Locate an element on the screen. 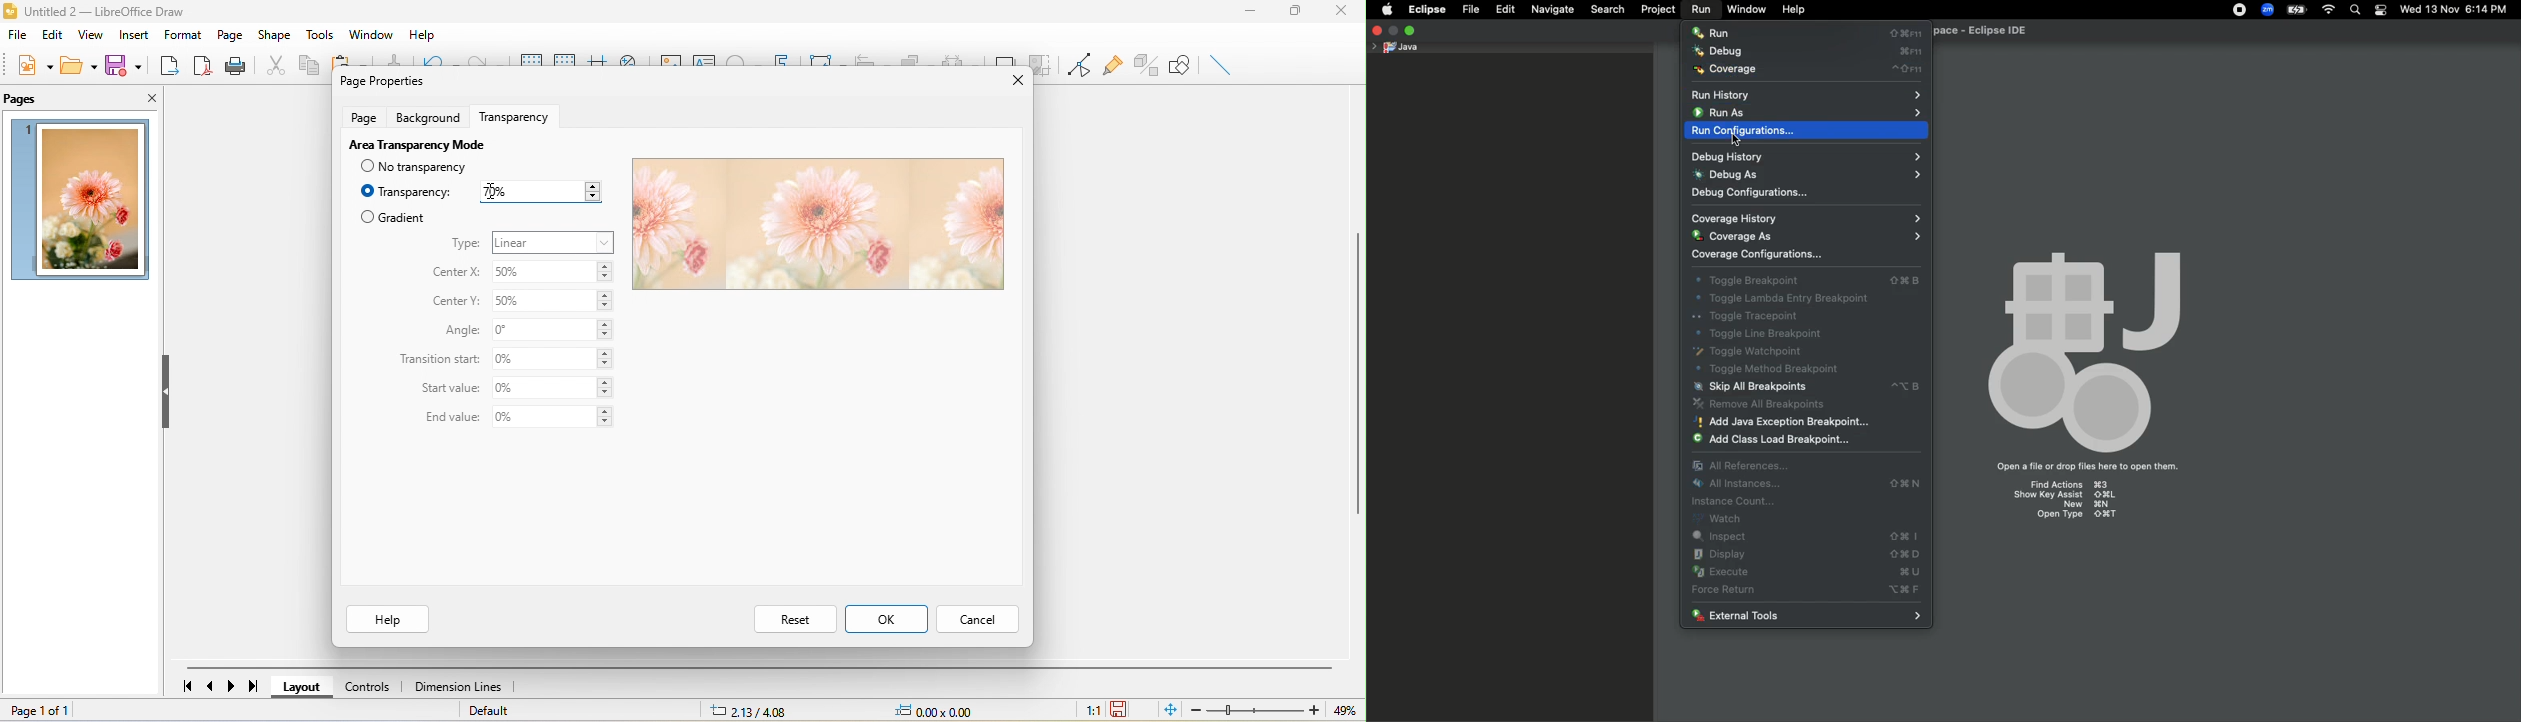 This screenshot has width=2548, height=728. view is located at coordinates (94, 34).